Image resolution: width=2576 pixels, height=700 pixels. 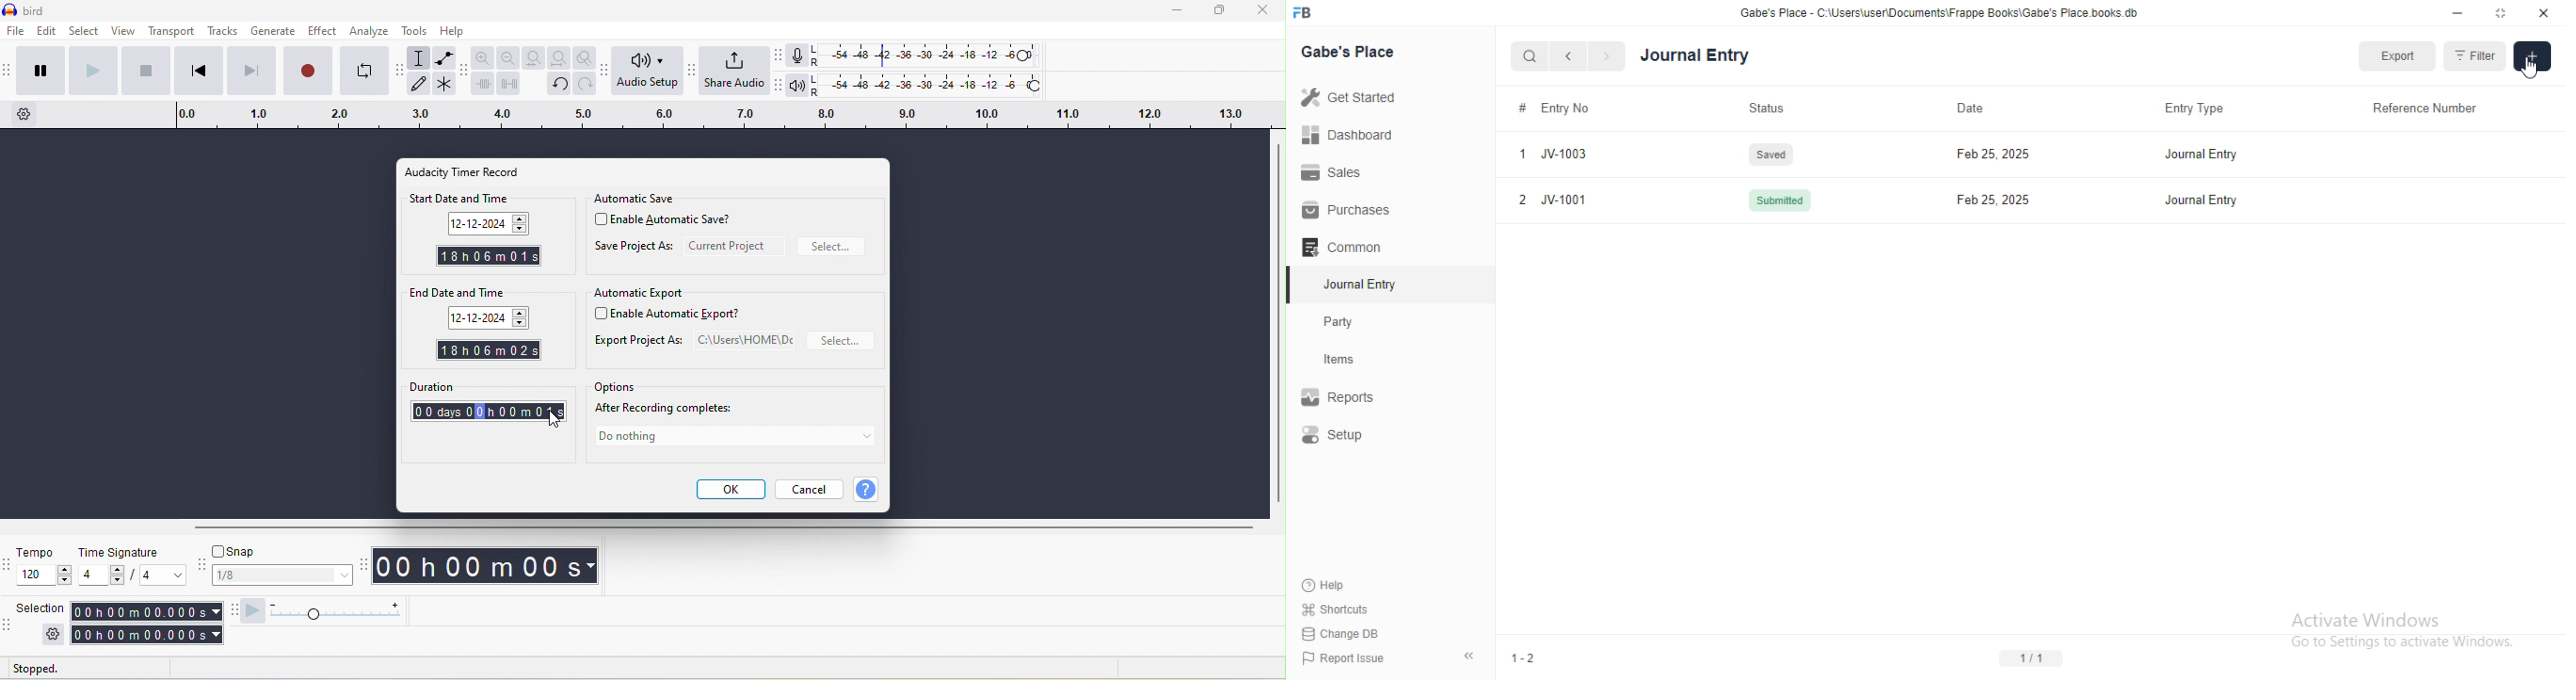 I want to click on close, so click(x=1265, y=12).